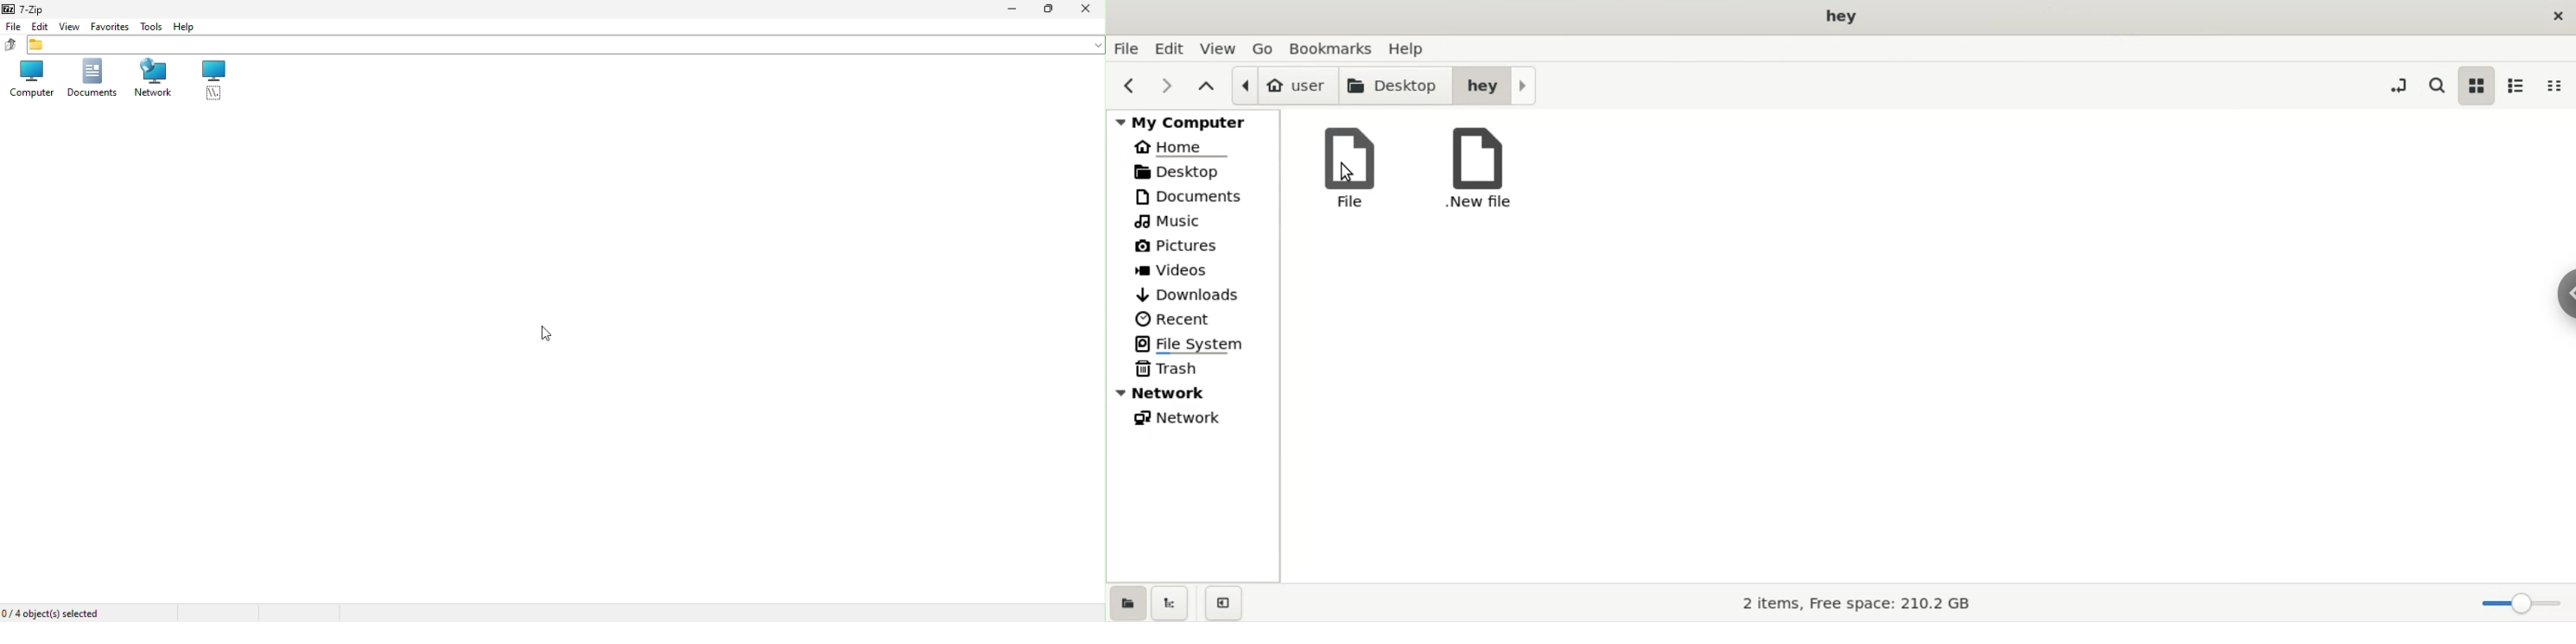 This screenshot has width=2576, height=644. I want to click on Minimize, so click(1010, 10).